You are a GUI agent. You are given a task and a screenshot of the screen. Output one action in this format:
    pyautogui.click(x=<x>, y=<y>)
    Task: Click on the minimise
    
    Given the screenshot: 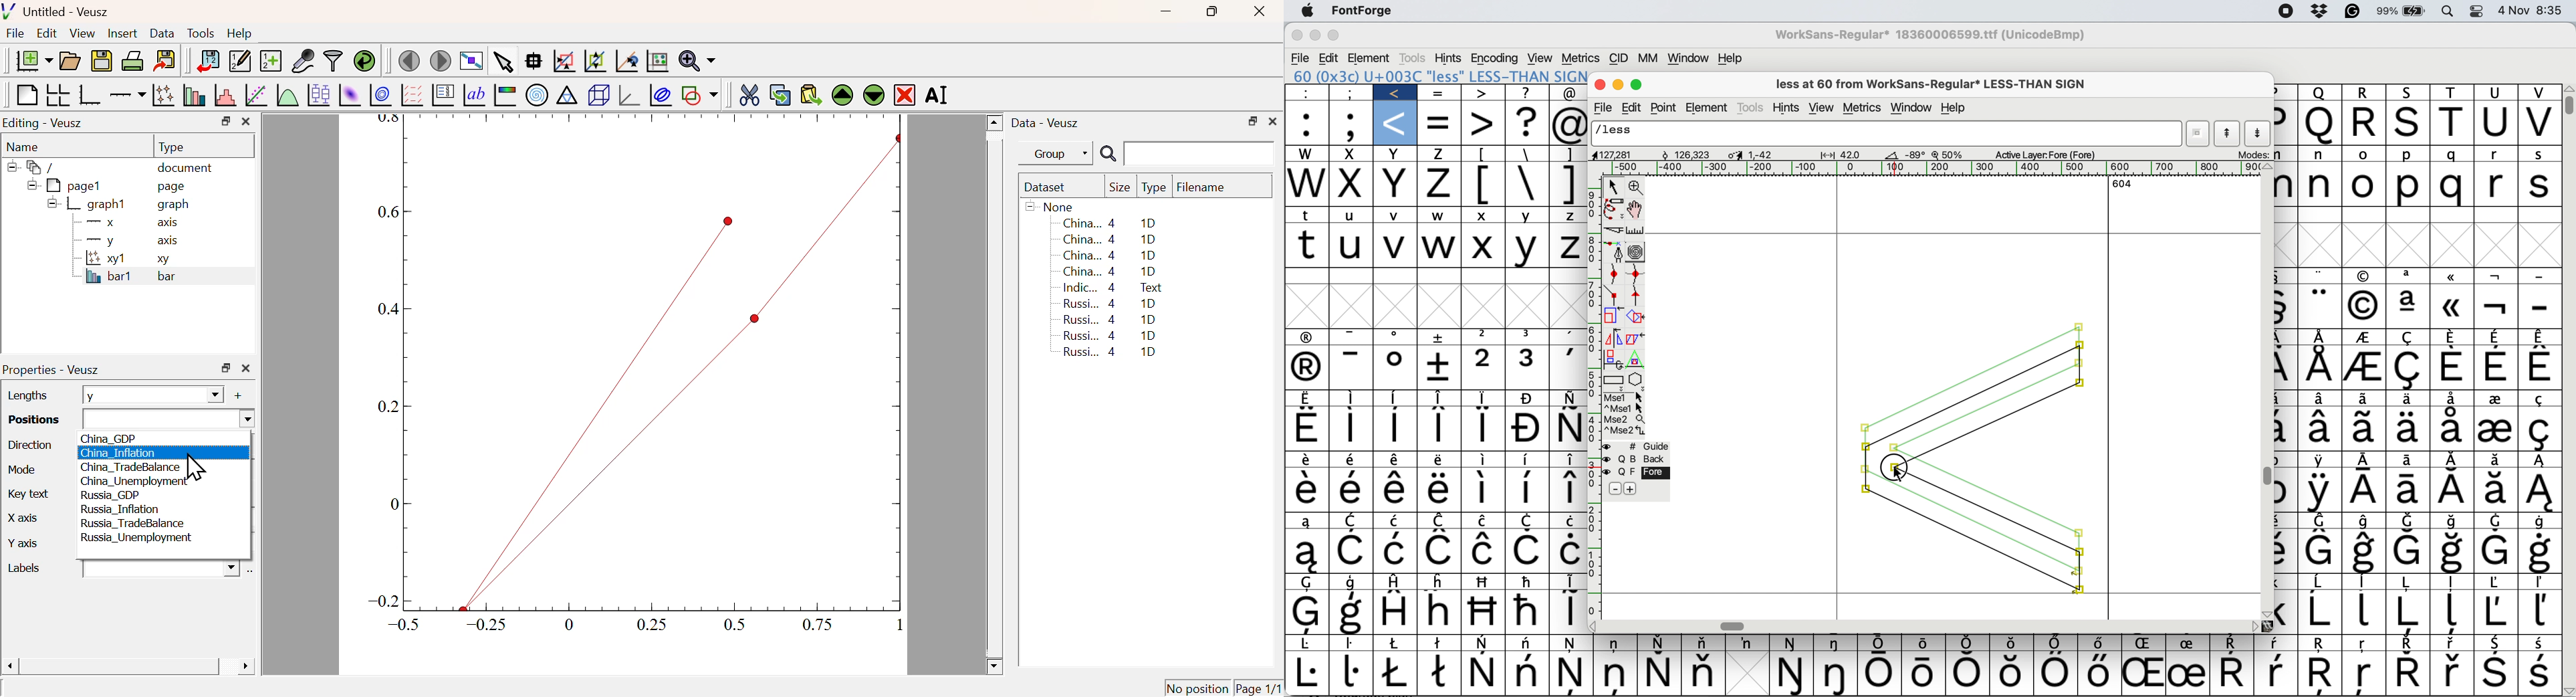 What is the action you would take?
    pyautogui.click(x=1316, y=36)
    